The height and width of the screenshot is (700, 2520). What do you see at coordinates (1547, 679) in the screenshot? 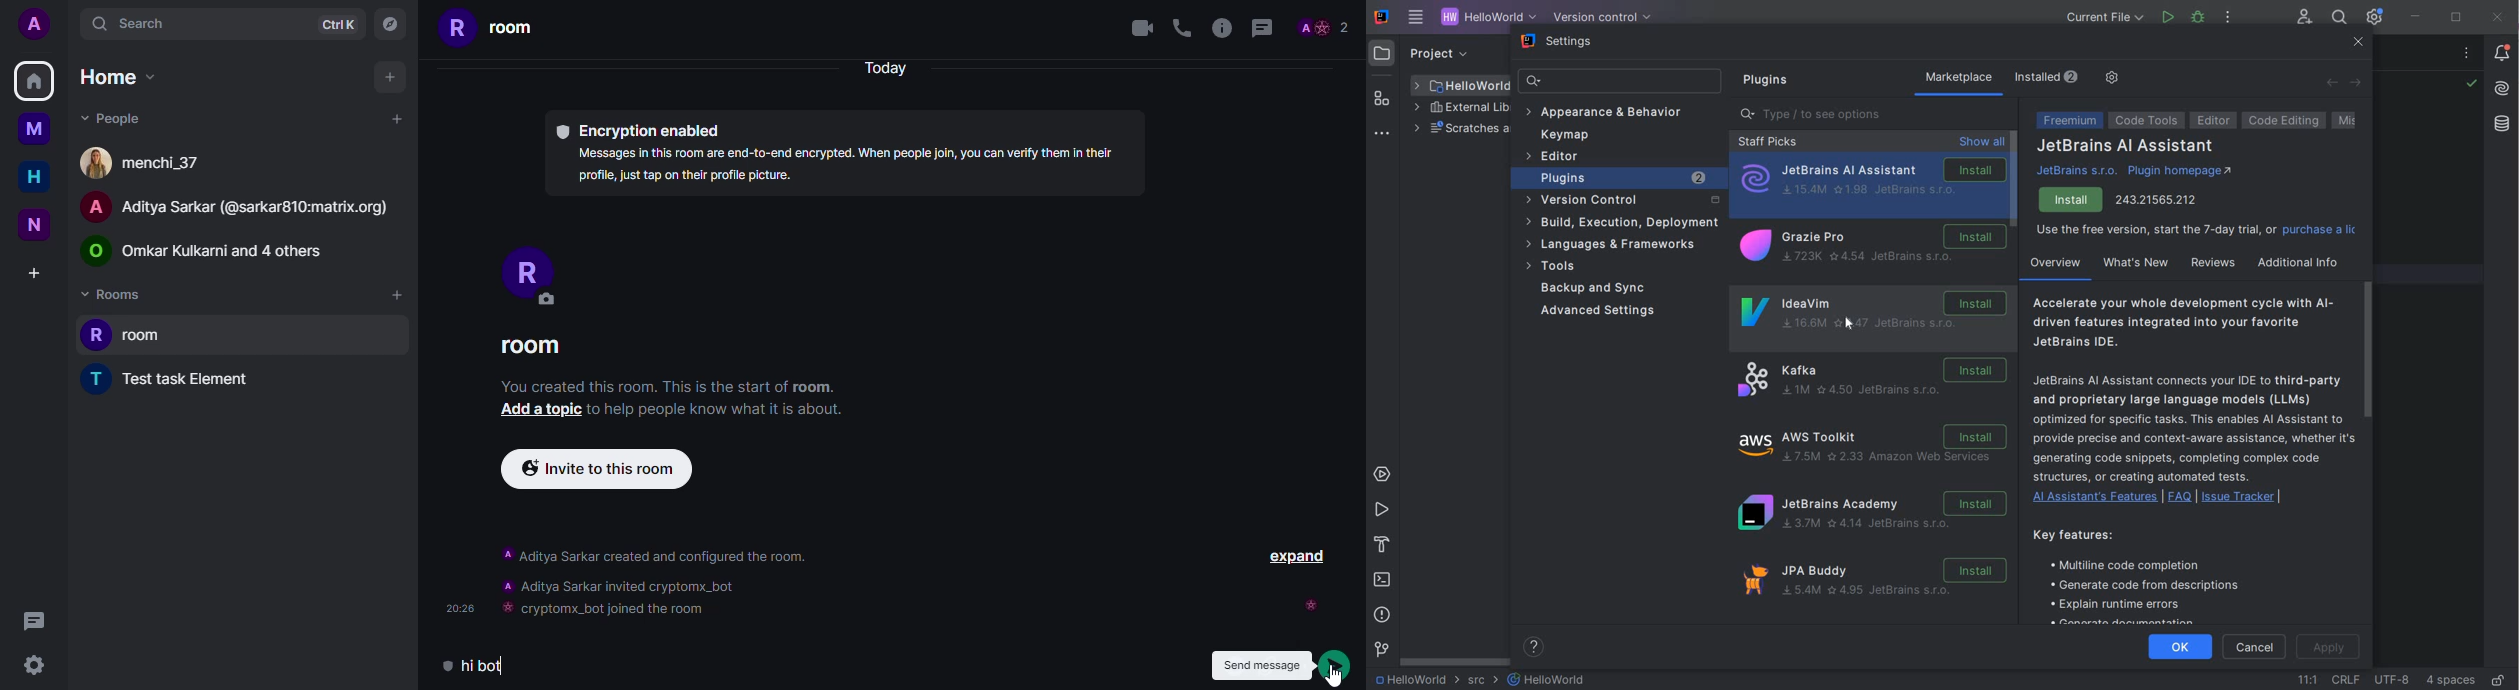
I see `FILE NAME` at bounding box center [1547, 679].